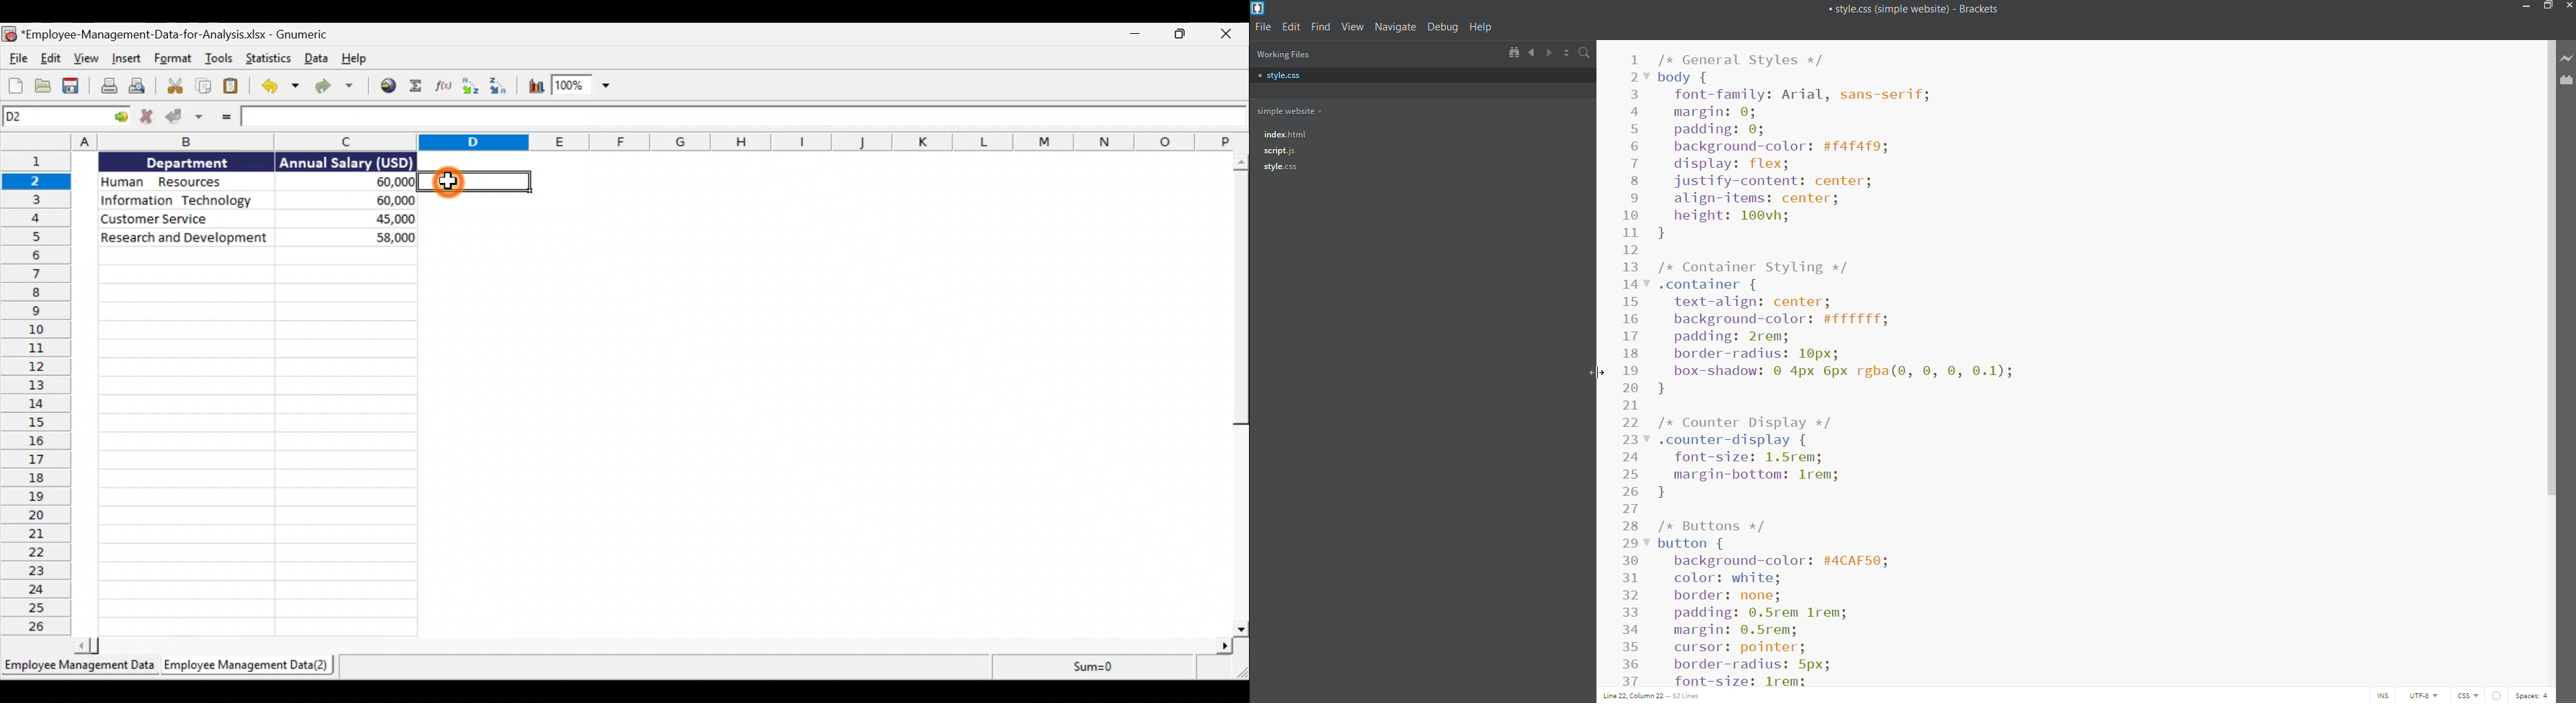 The width and height of the screenshot is (2576, 728). Describe the element at coordinates (1397, 28) in the screenshot. I see `Navigate` at that location.